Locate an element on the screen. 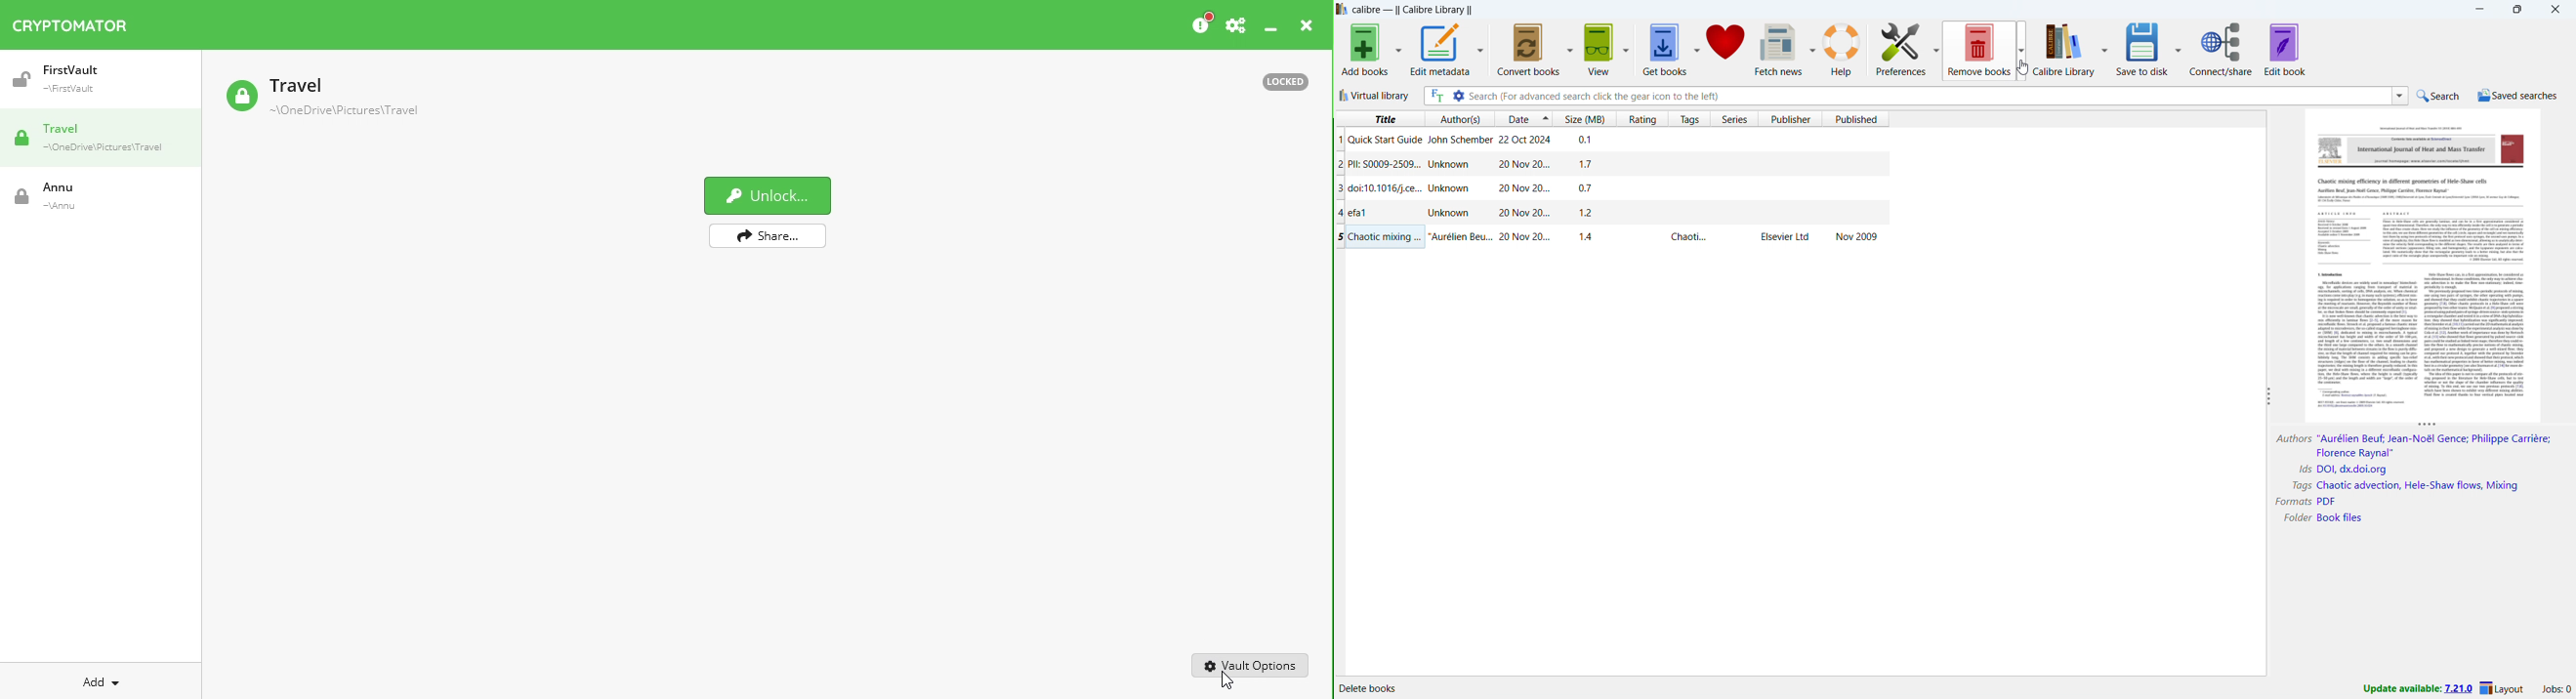 The image size is (2576, 700). calibre library is located at coordinates (2063, 49).